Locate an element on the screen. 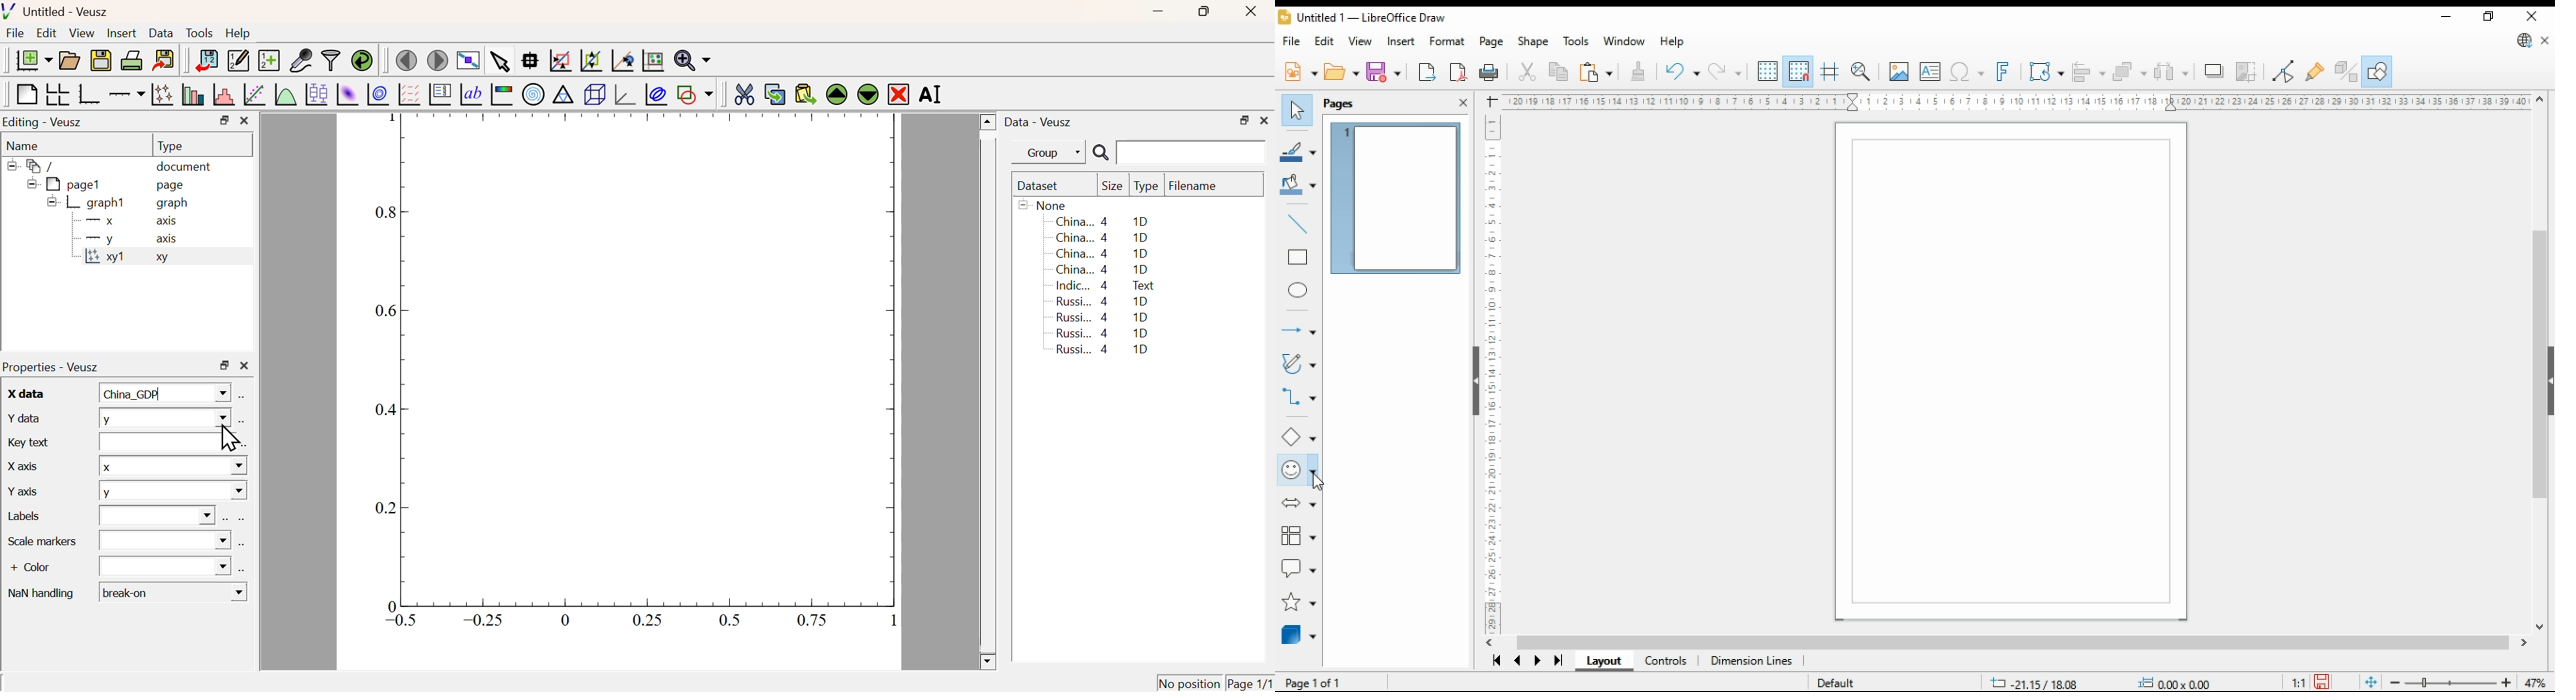  controls is located at coordinates (1667, 663).